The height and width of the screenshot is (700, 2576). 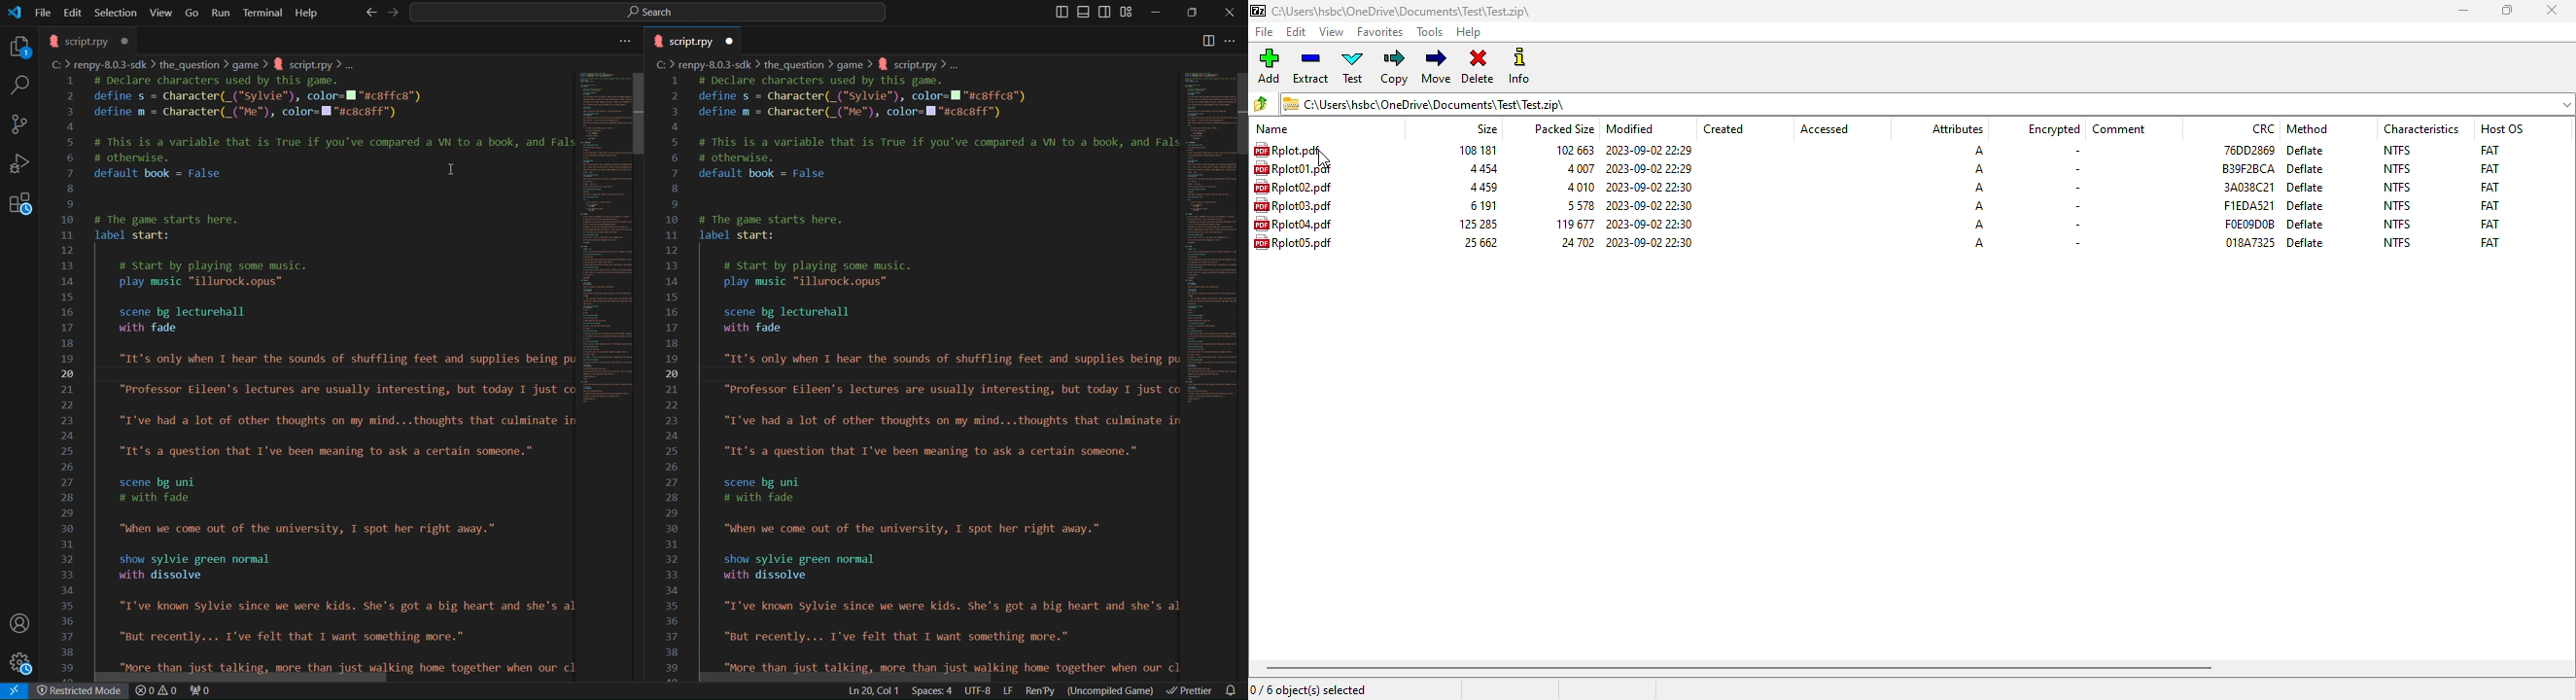 What do you see at coordinates (263, 12) in the screenshot?
I see `Terminal` at bounding box center [263, 12].